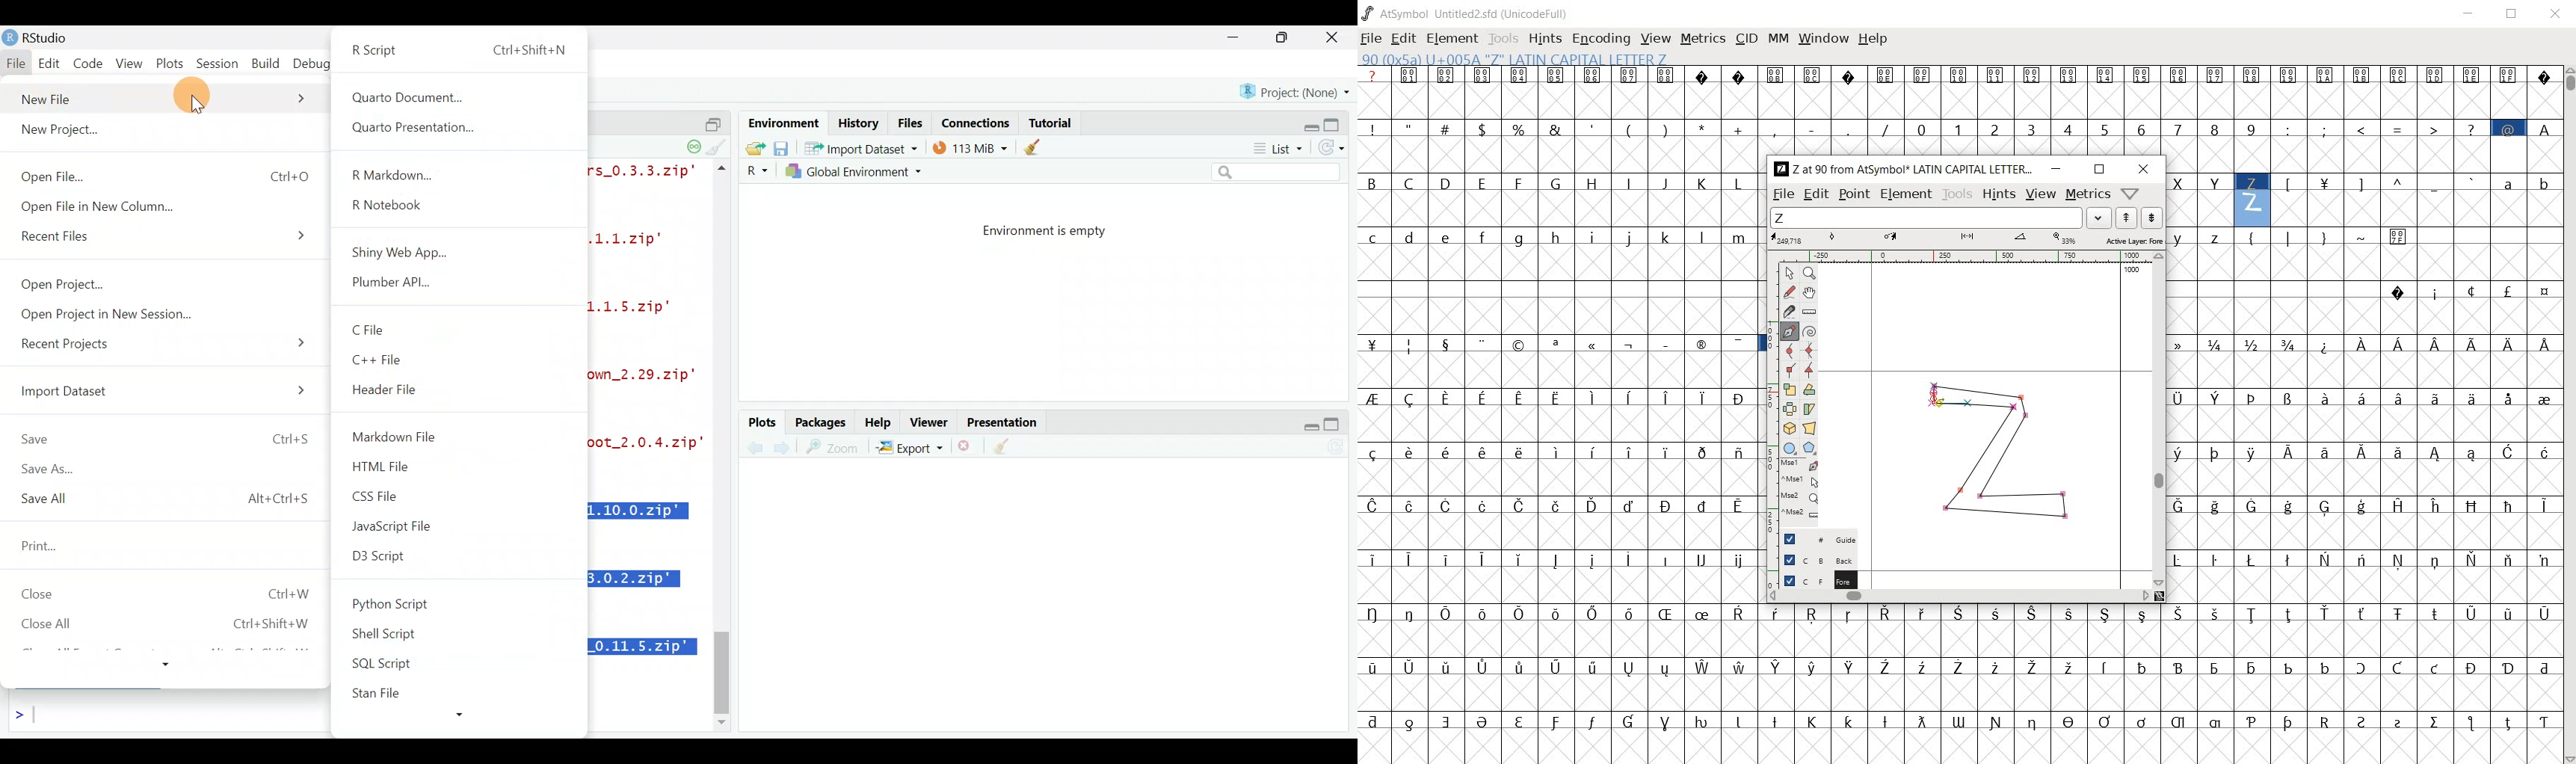 The width and height of the screenshot is (2576, 784). I want to click on POINTER, so click(1789, 274).